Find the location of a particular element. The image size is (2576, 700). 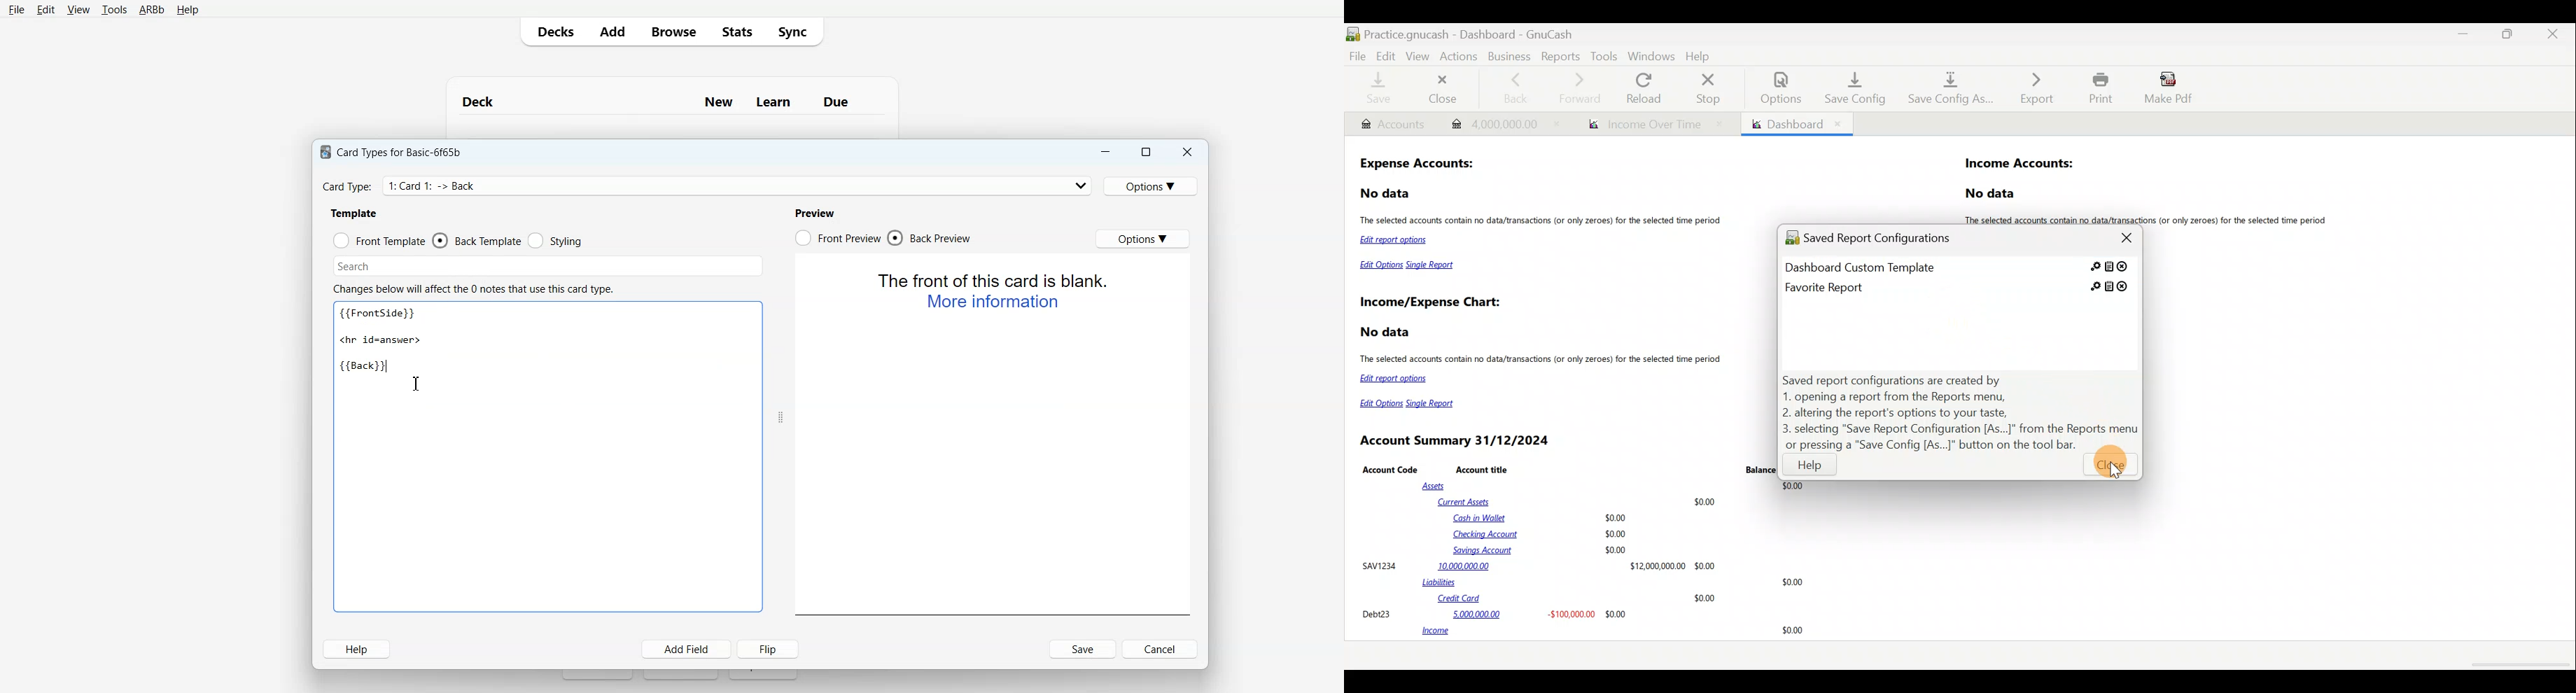

Maximize is located at coordinates (1147, 151).